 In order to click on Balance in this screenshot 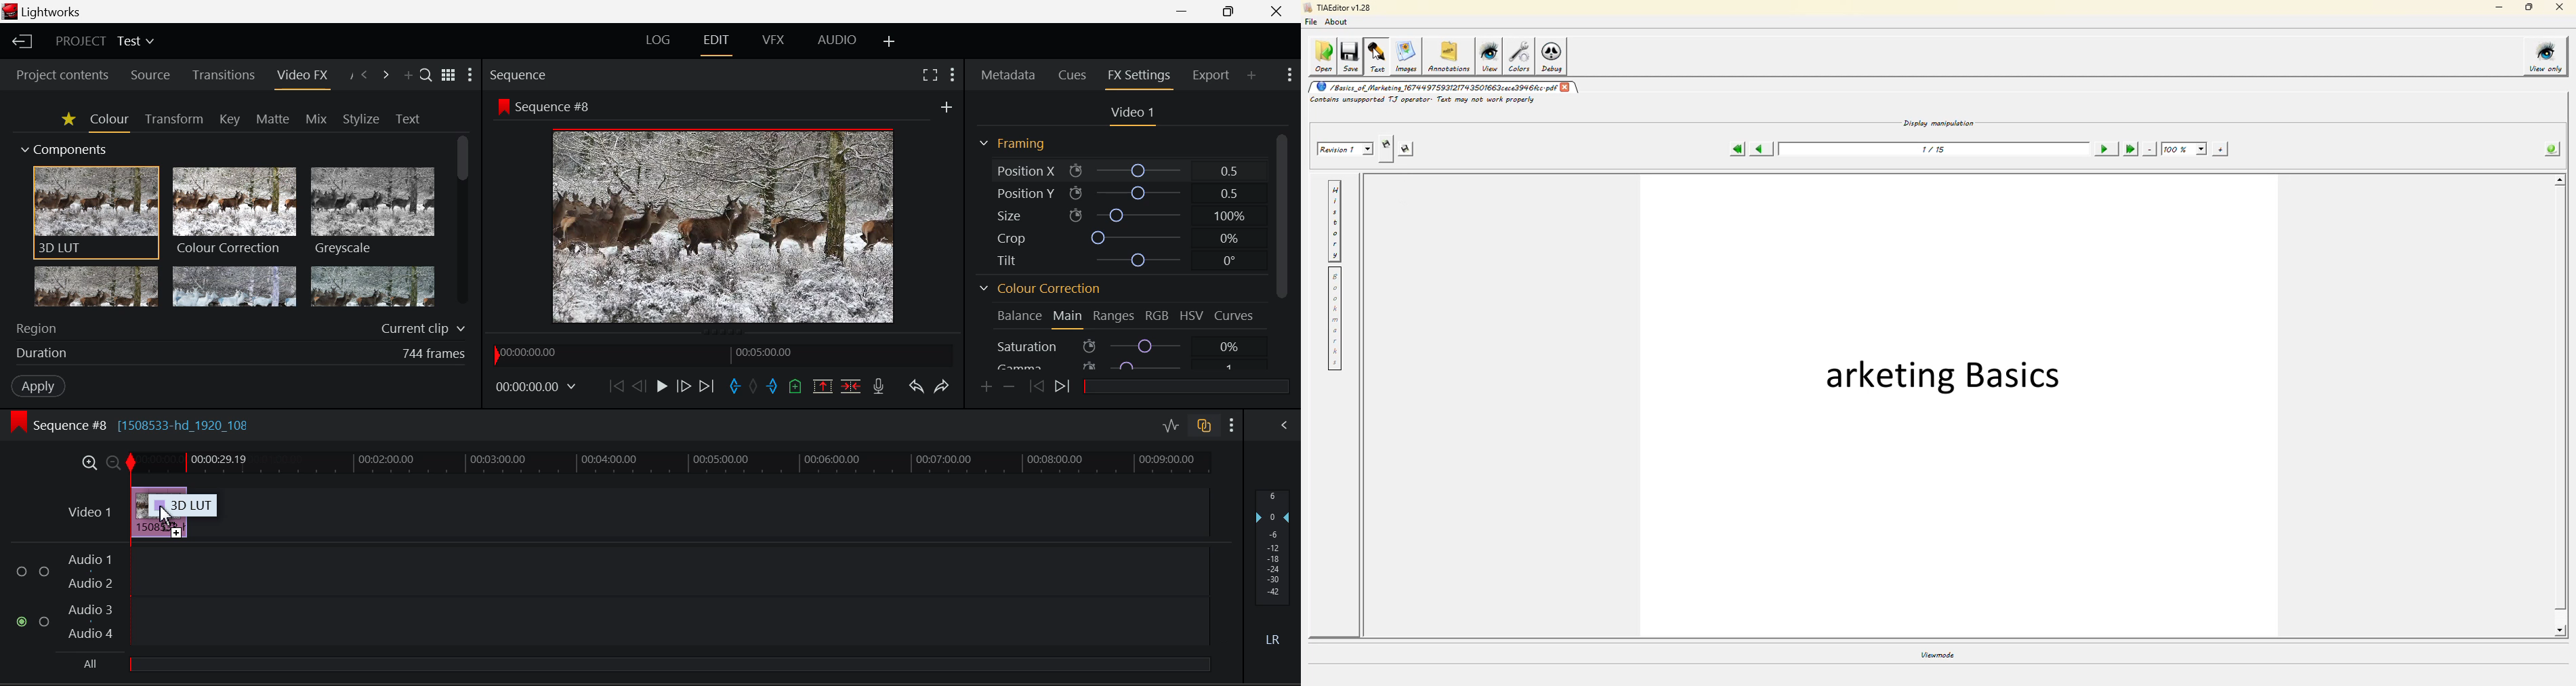, I will do `click(1017, 317)`.